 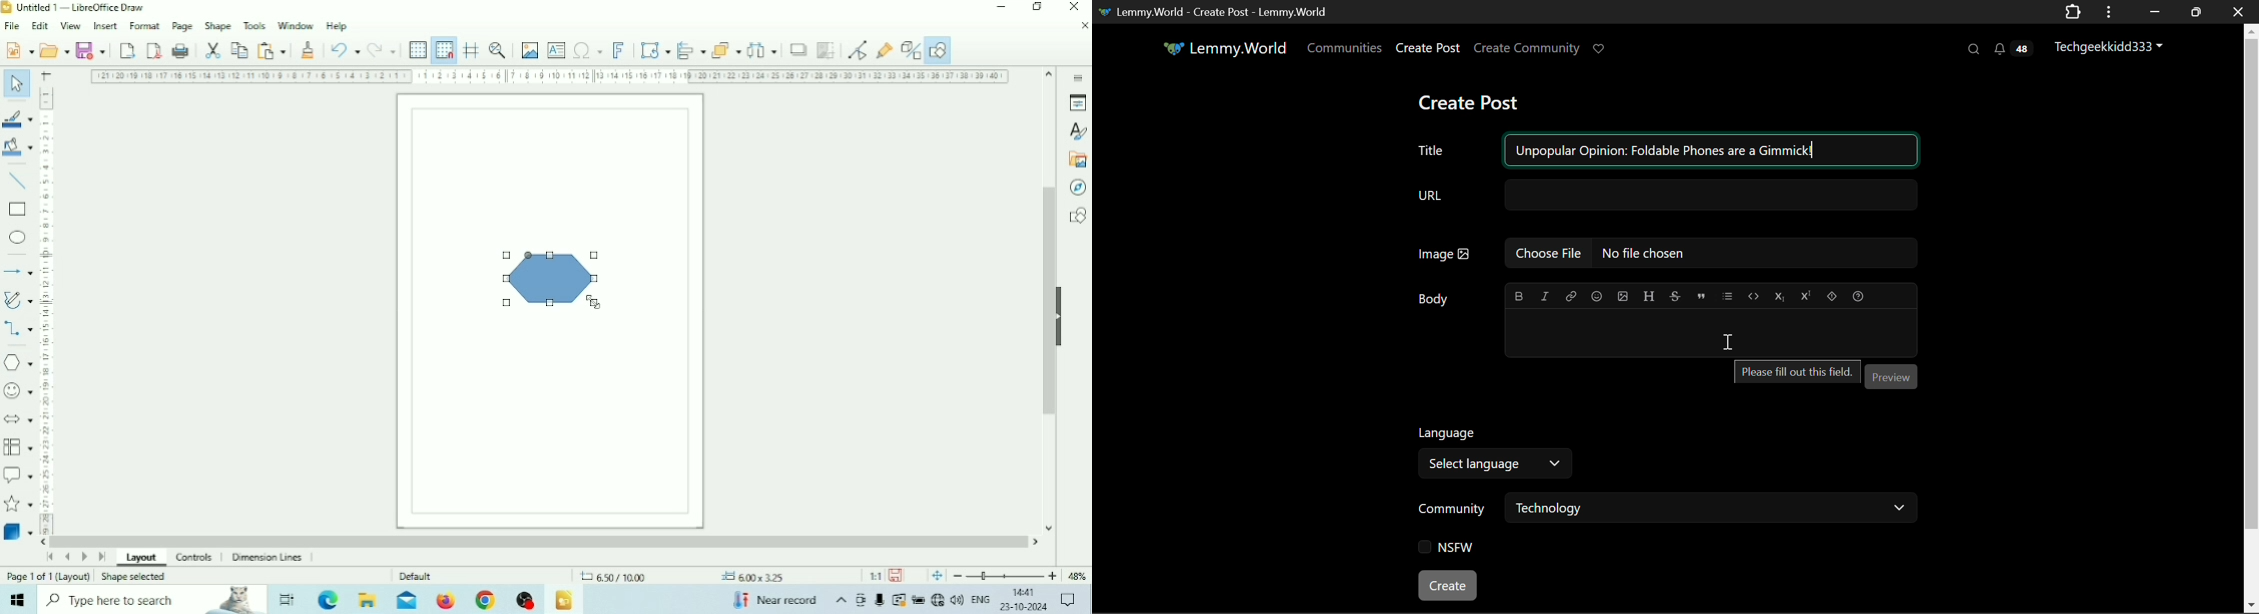 What do you see at coordinates (13, 26) in the screenshot?
I see `File` at bounding box center [13, 26].